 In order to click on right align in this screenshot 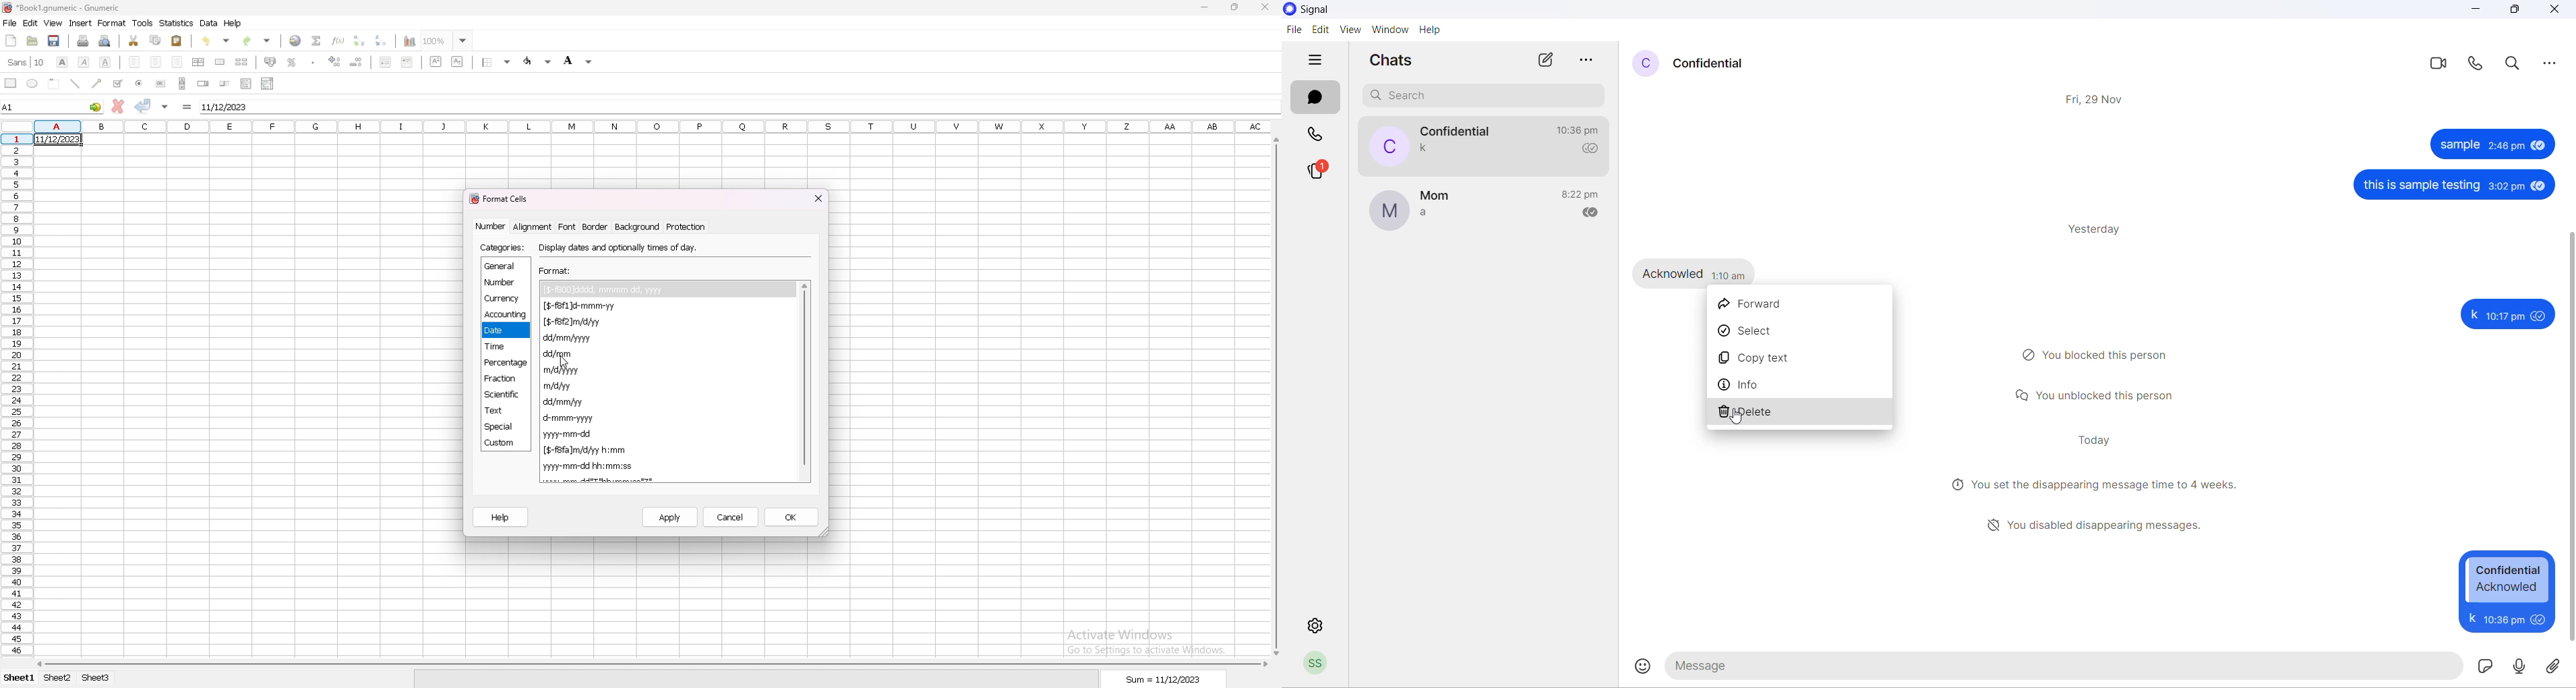, I will do `click(177, 62)`.